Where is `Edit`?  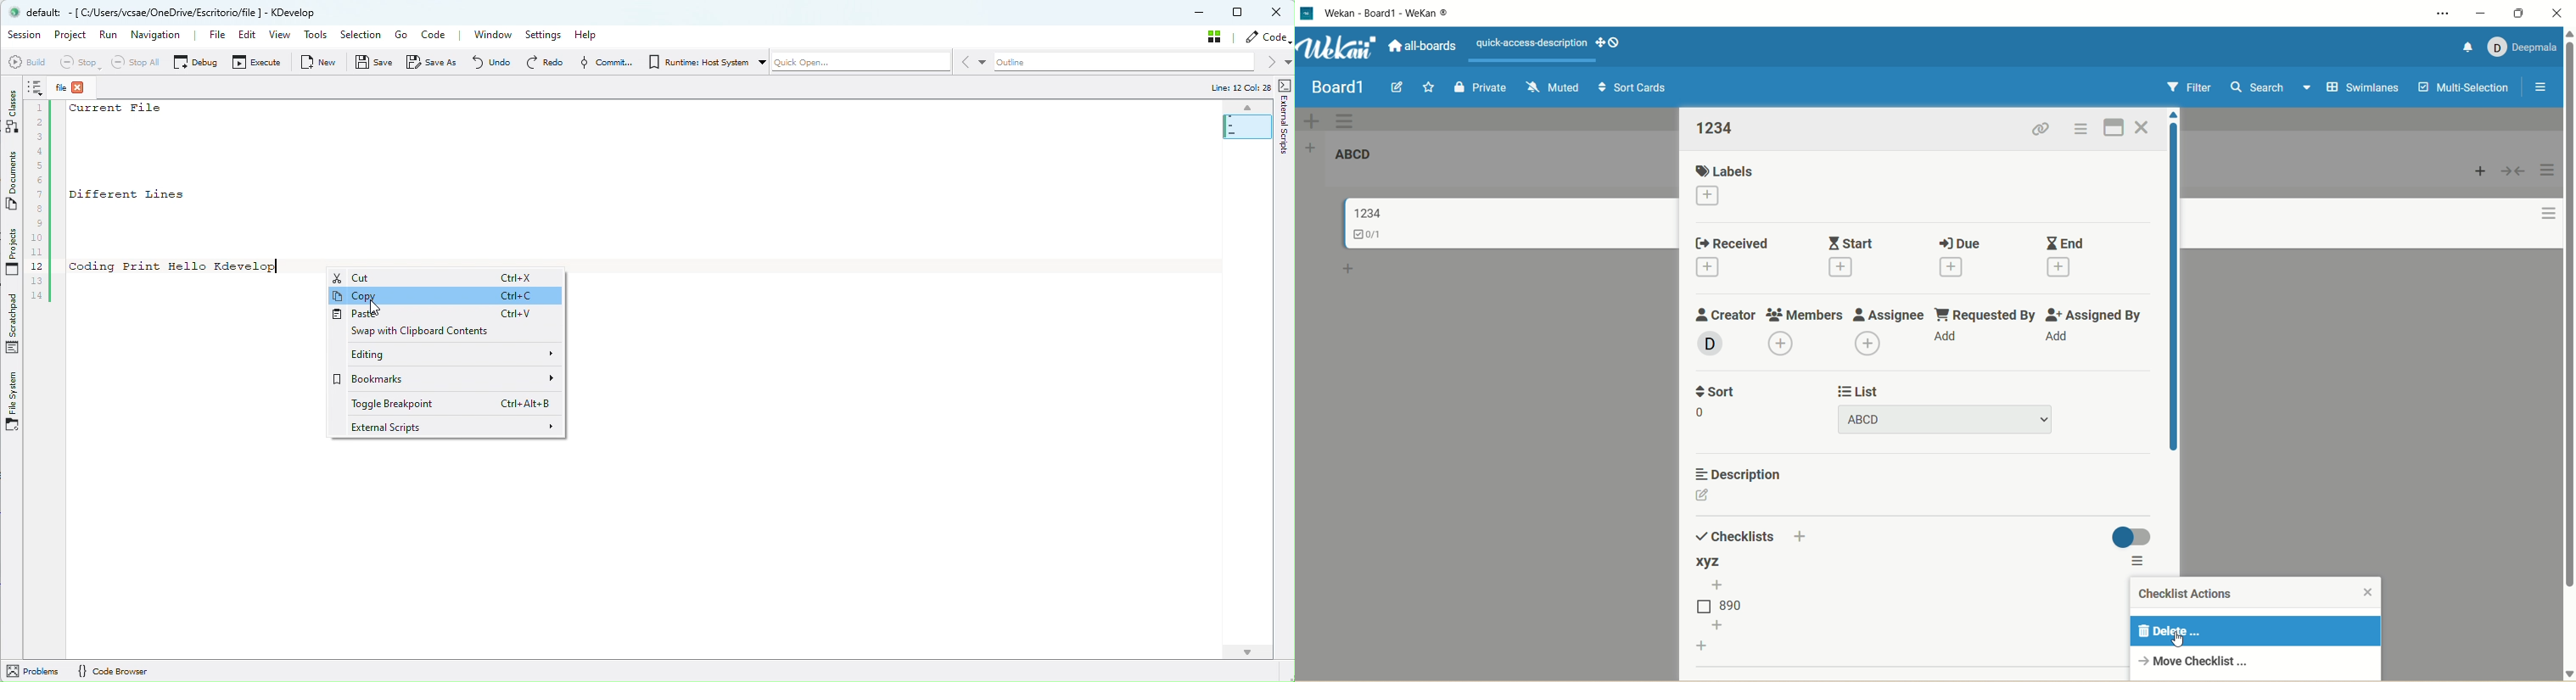 Edit is located at coordinates (251, 34).